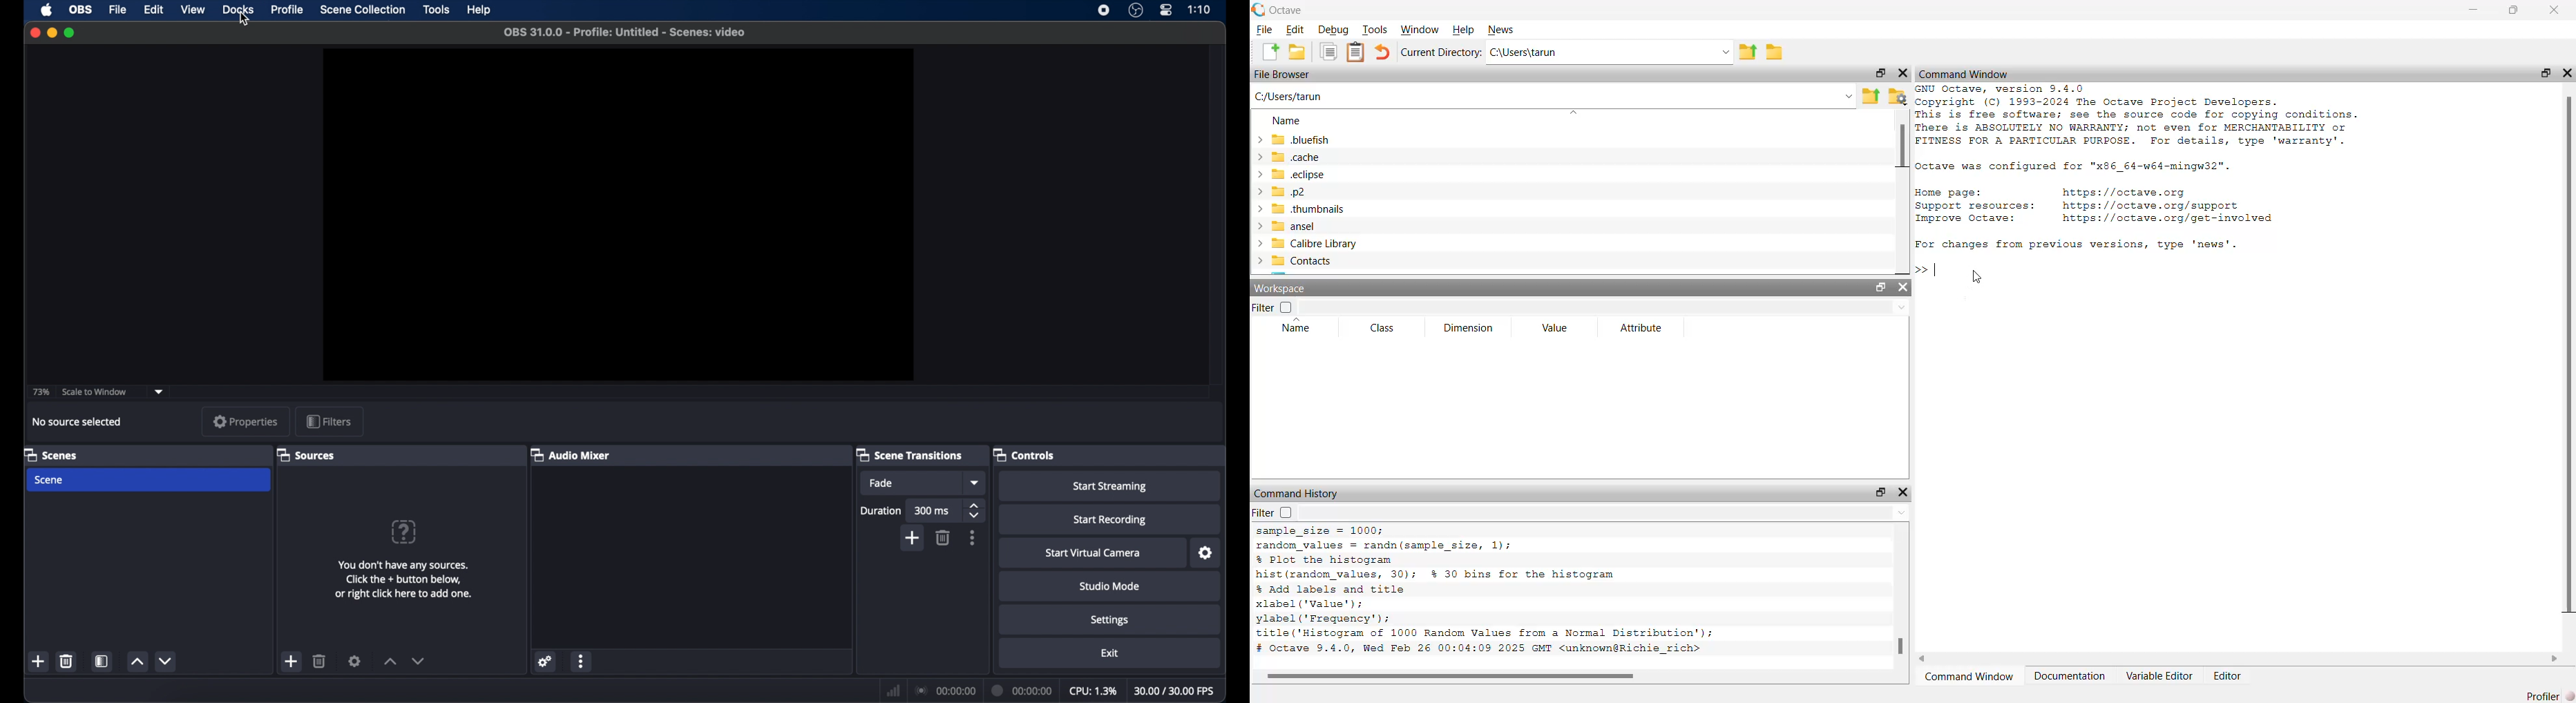 Image resolution: width=2576 pixels, height=728 pixels. Describe the element at coordinates (77, 421) in the screenshot. I see `no source selected` at that location.